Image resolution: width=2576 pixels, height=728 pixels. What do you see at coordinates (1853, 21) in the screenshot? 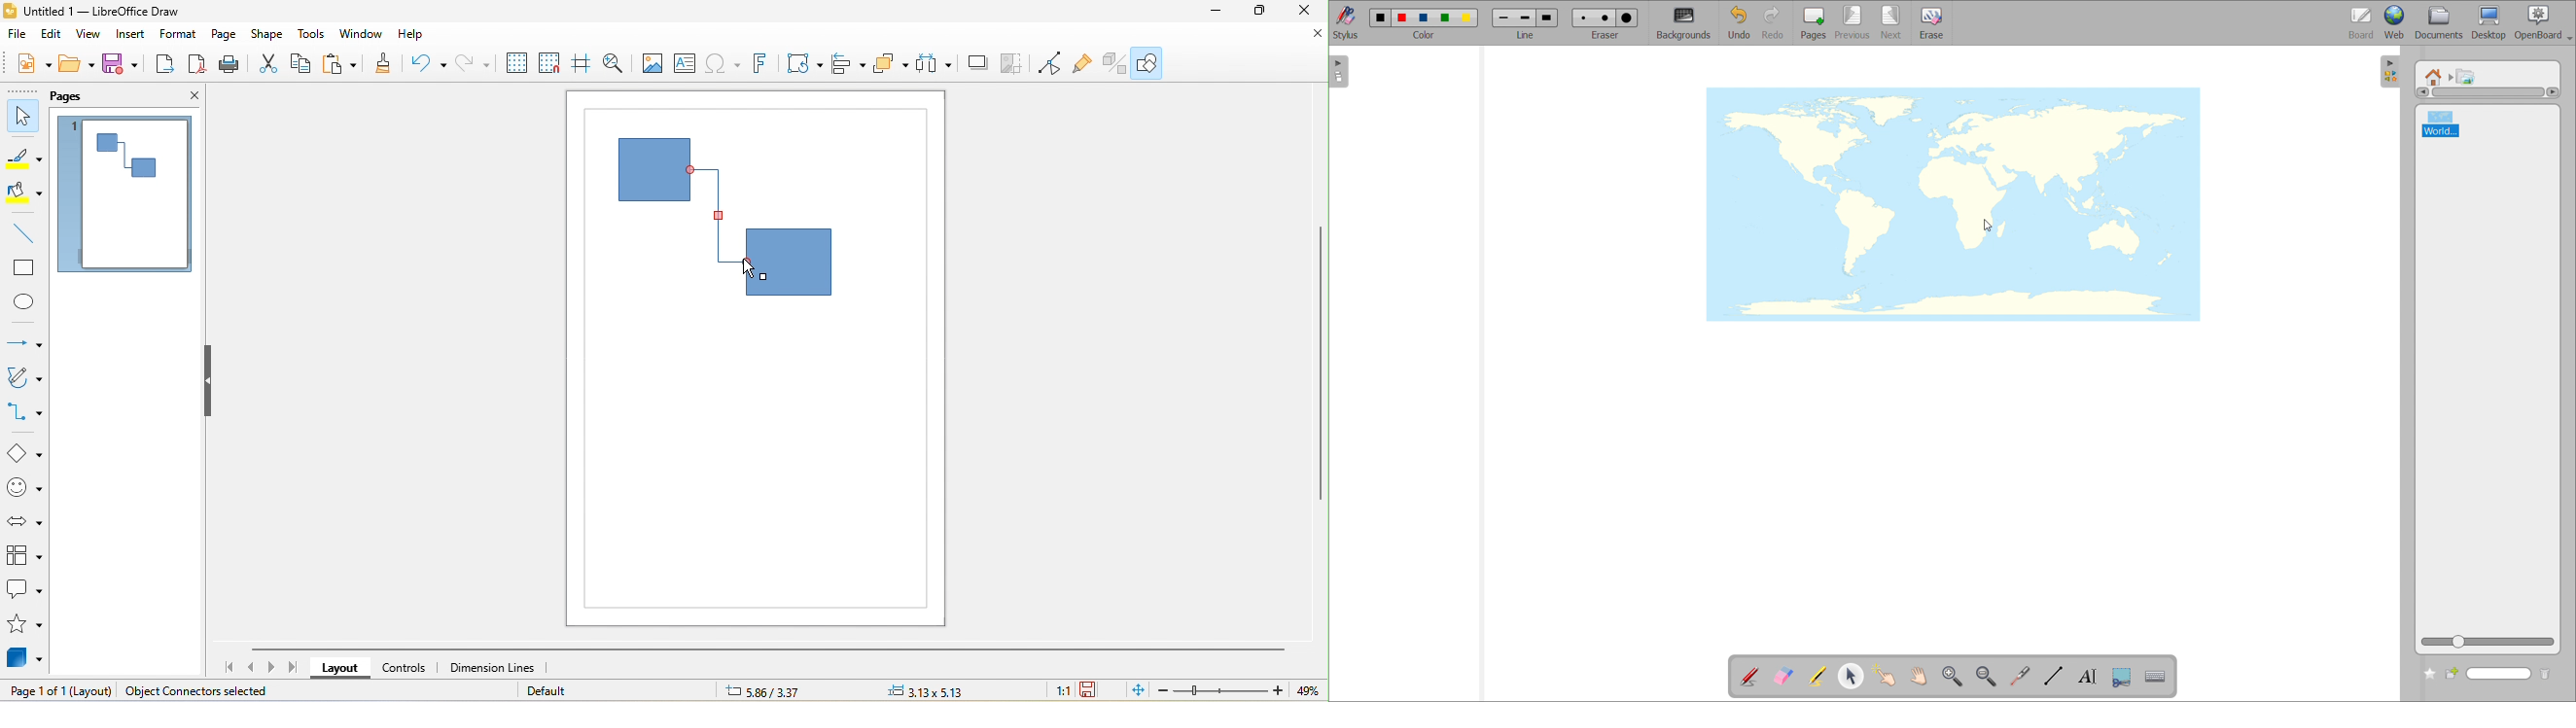
I see `previous page` at bounding box center [1853, 21].